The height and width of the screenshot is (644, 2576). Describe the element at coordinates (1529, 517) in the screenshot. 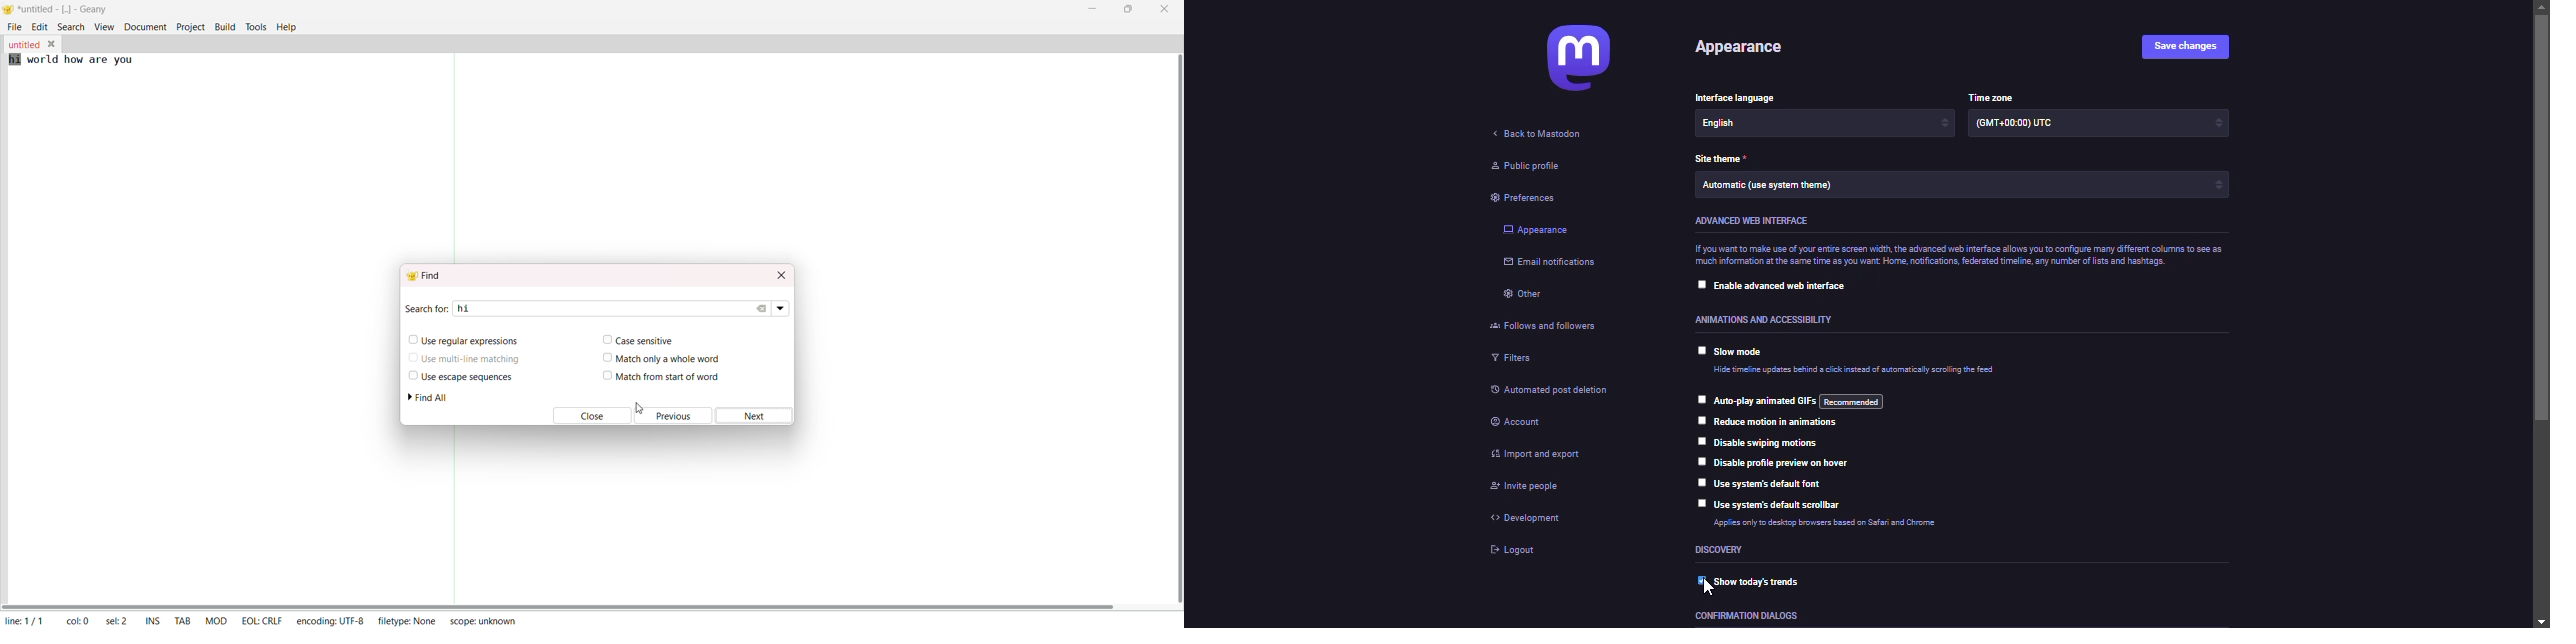

I see `development` at that location.